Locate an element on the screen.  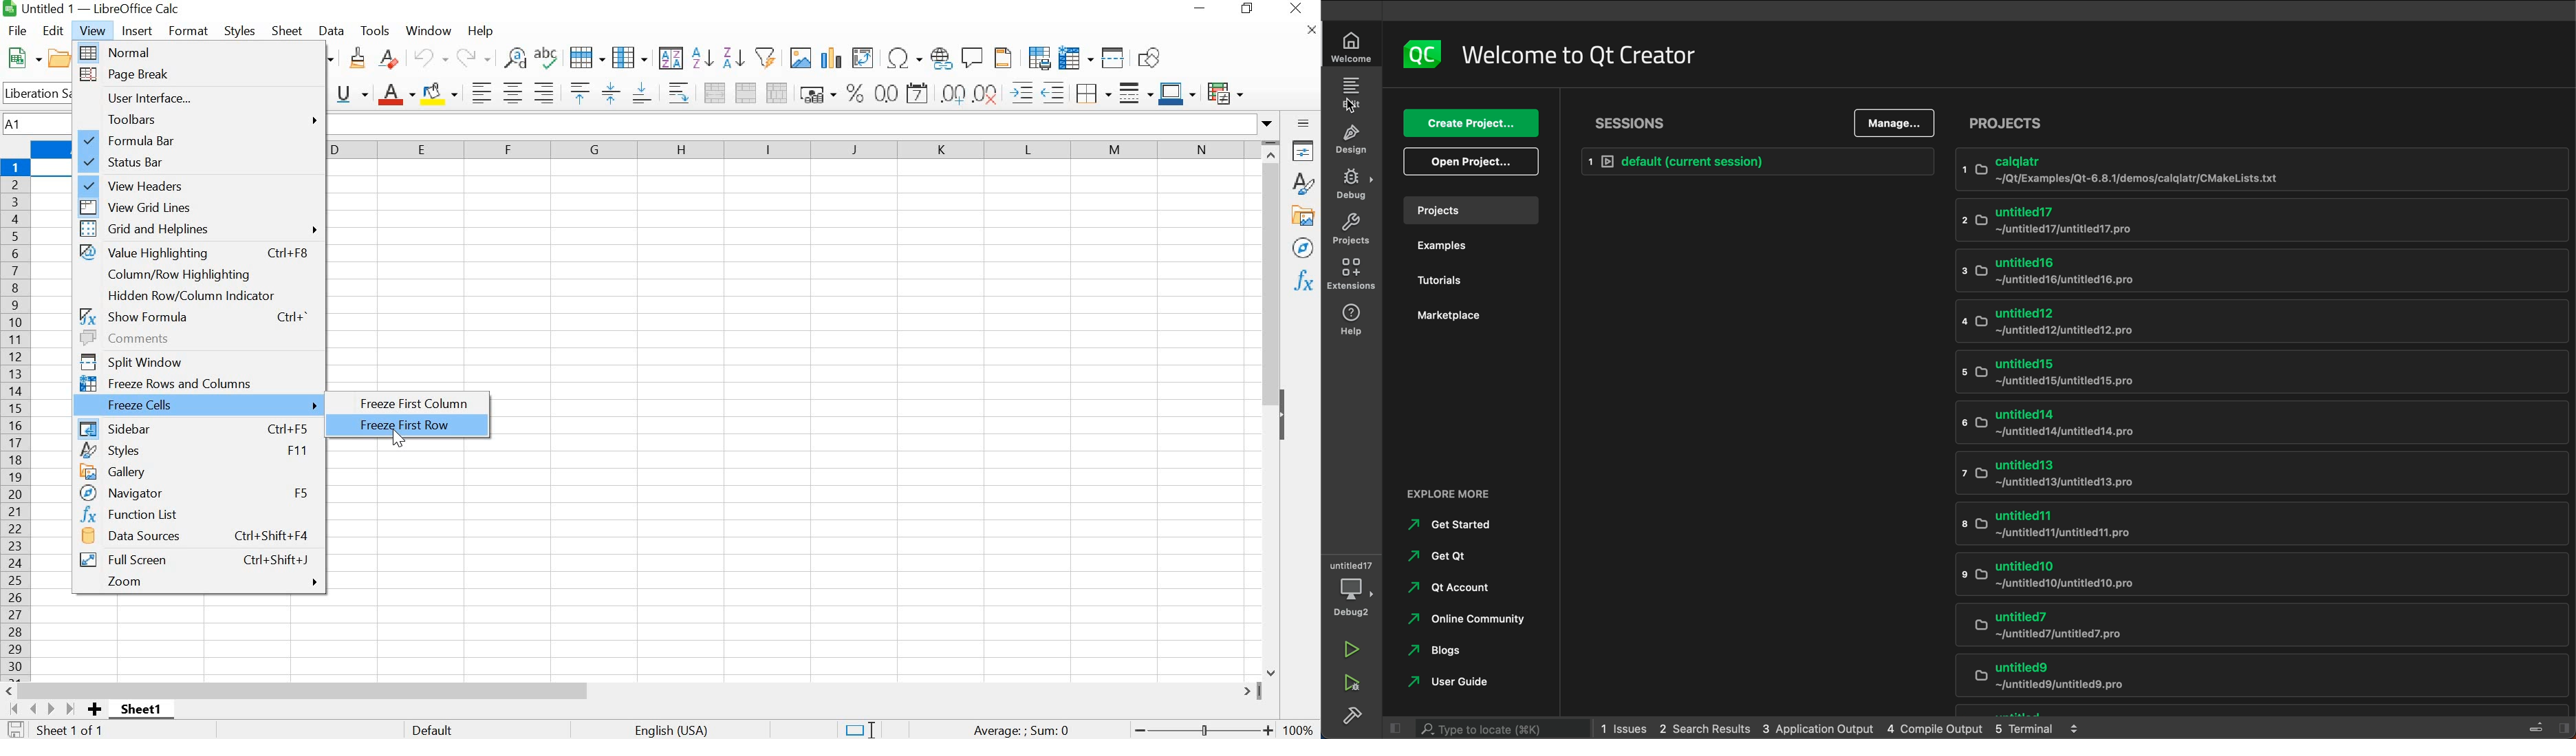
FREEZE ROWS AND COLUMNS is located at coordinates (1074, 57).